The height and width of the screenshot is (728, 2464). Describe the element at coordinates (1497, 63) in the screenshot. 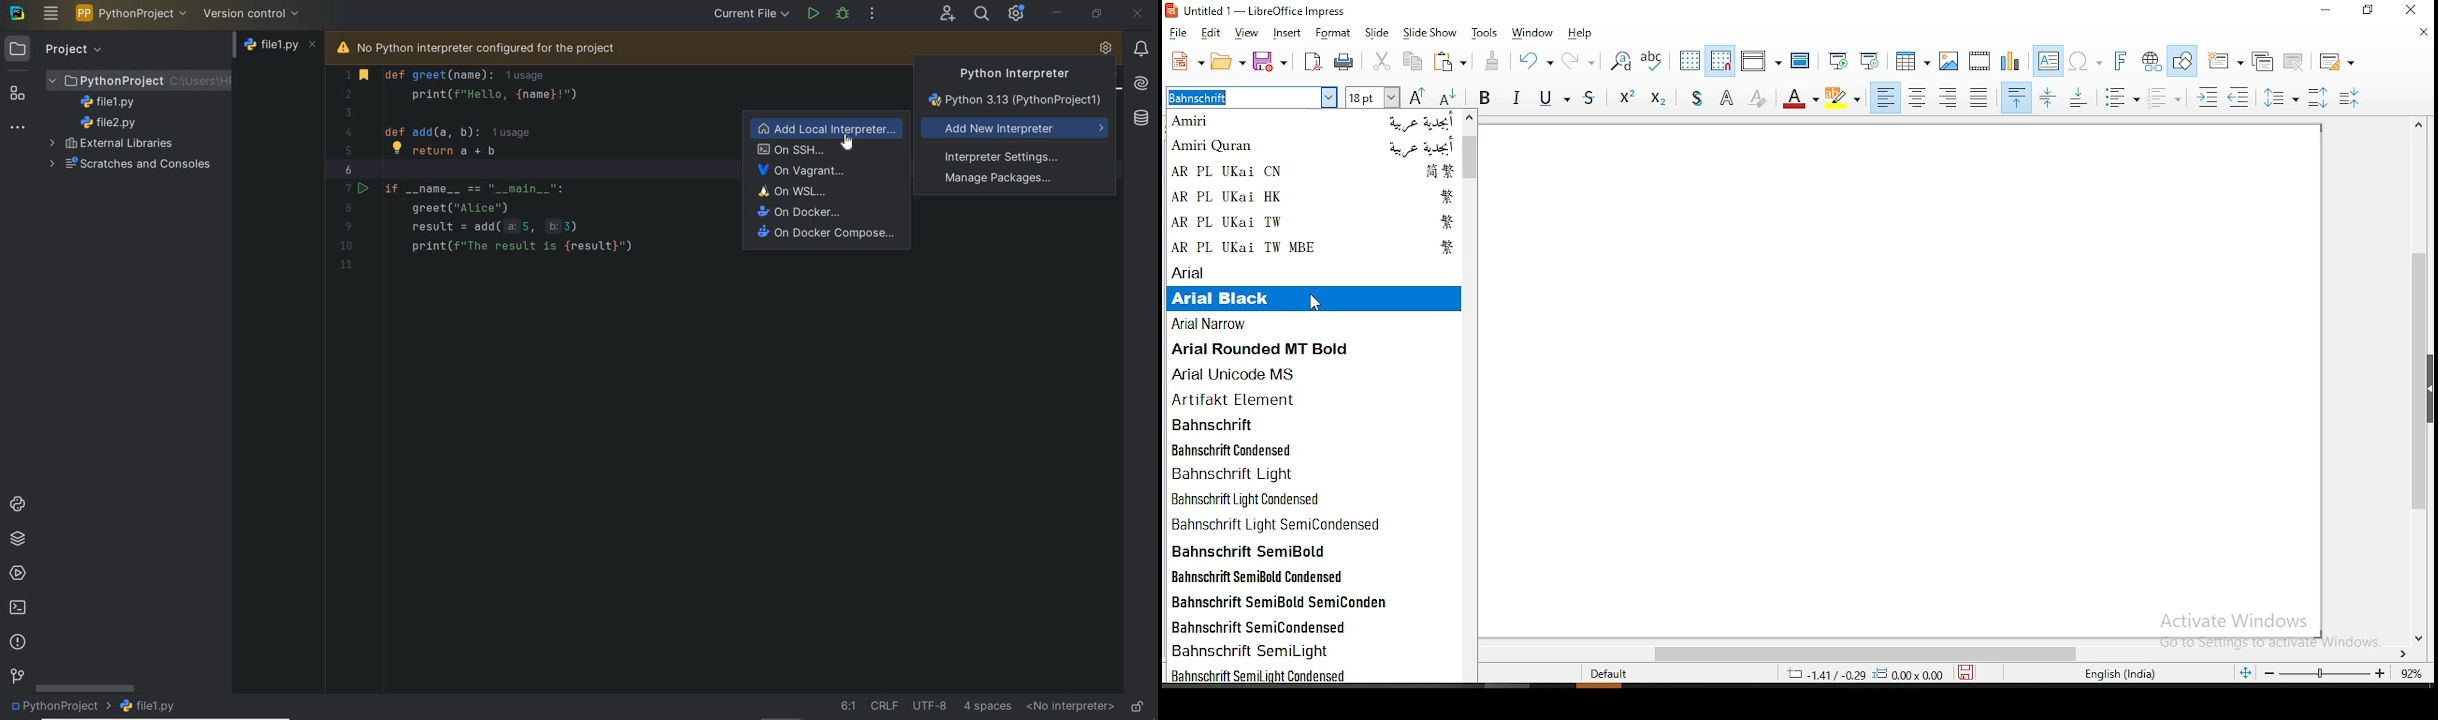

I see `clone formatting` at that location.